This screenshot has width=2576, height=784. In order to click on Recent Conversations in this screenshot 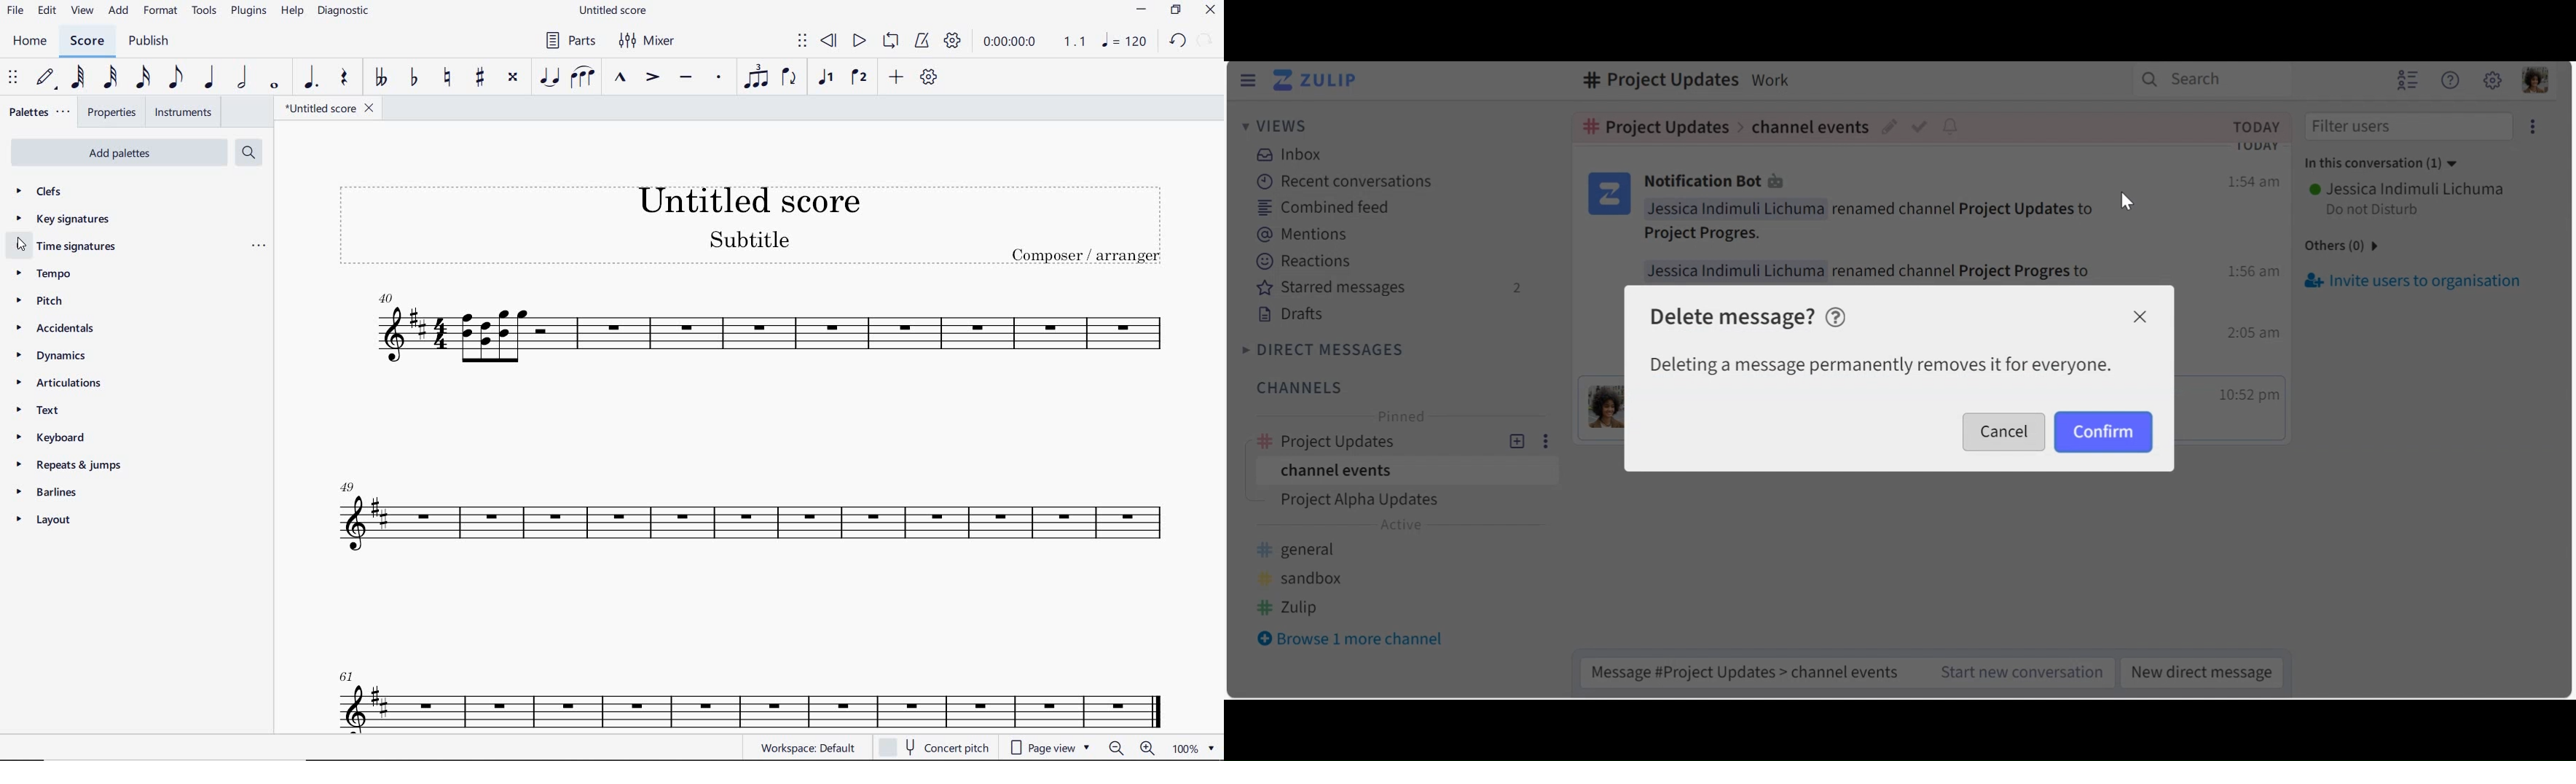, I will do `click(1345, 180)`.